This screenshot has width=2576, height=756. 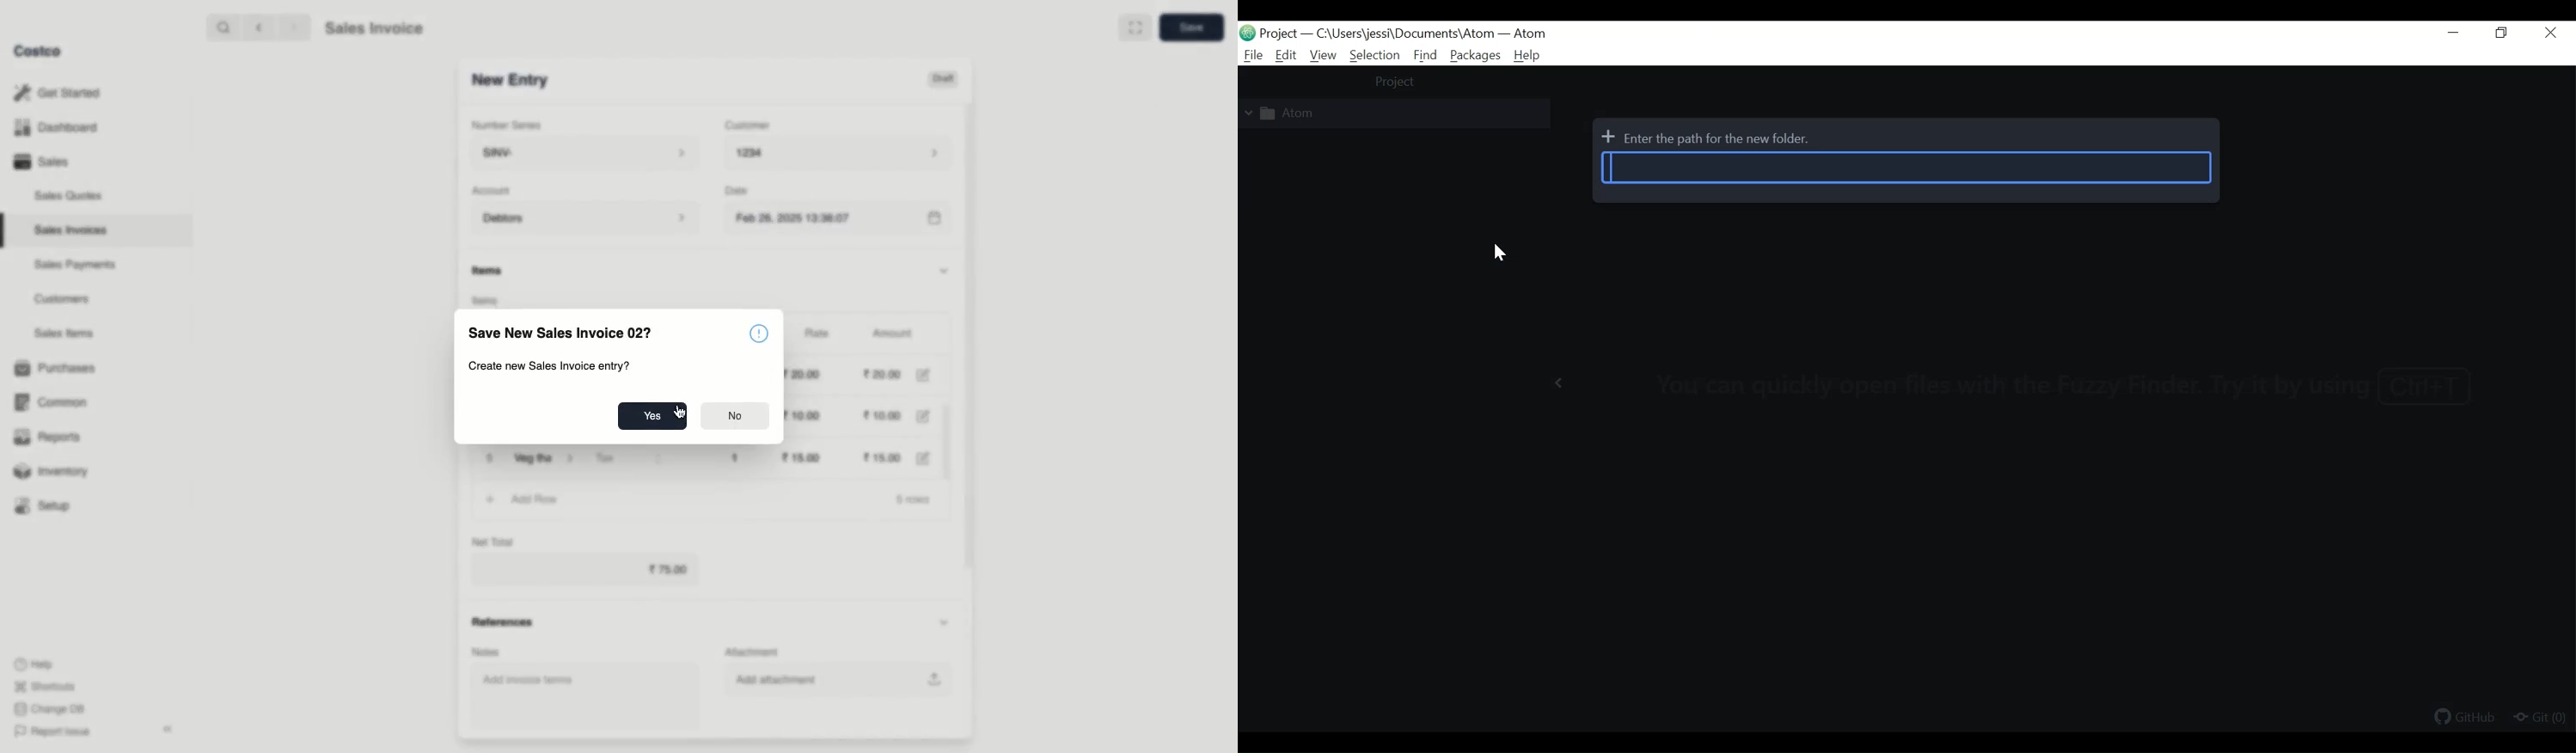 I want to click on Enter the path for the new folder, so click(x=1710, y=139).